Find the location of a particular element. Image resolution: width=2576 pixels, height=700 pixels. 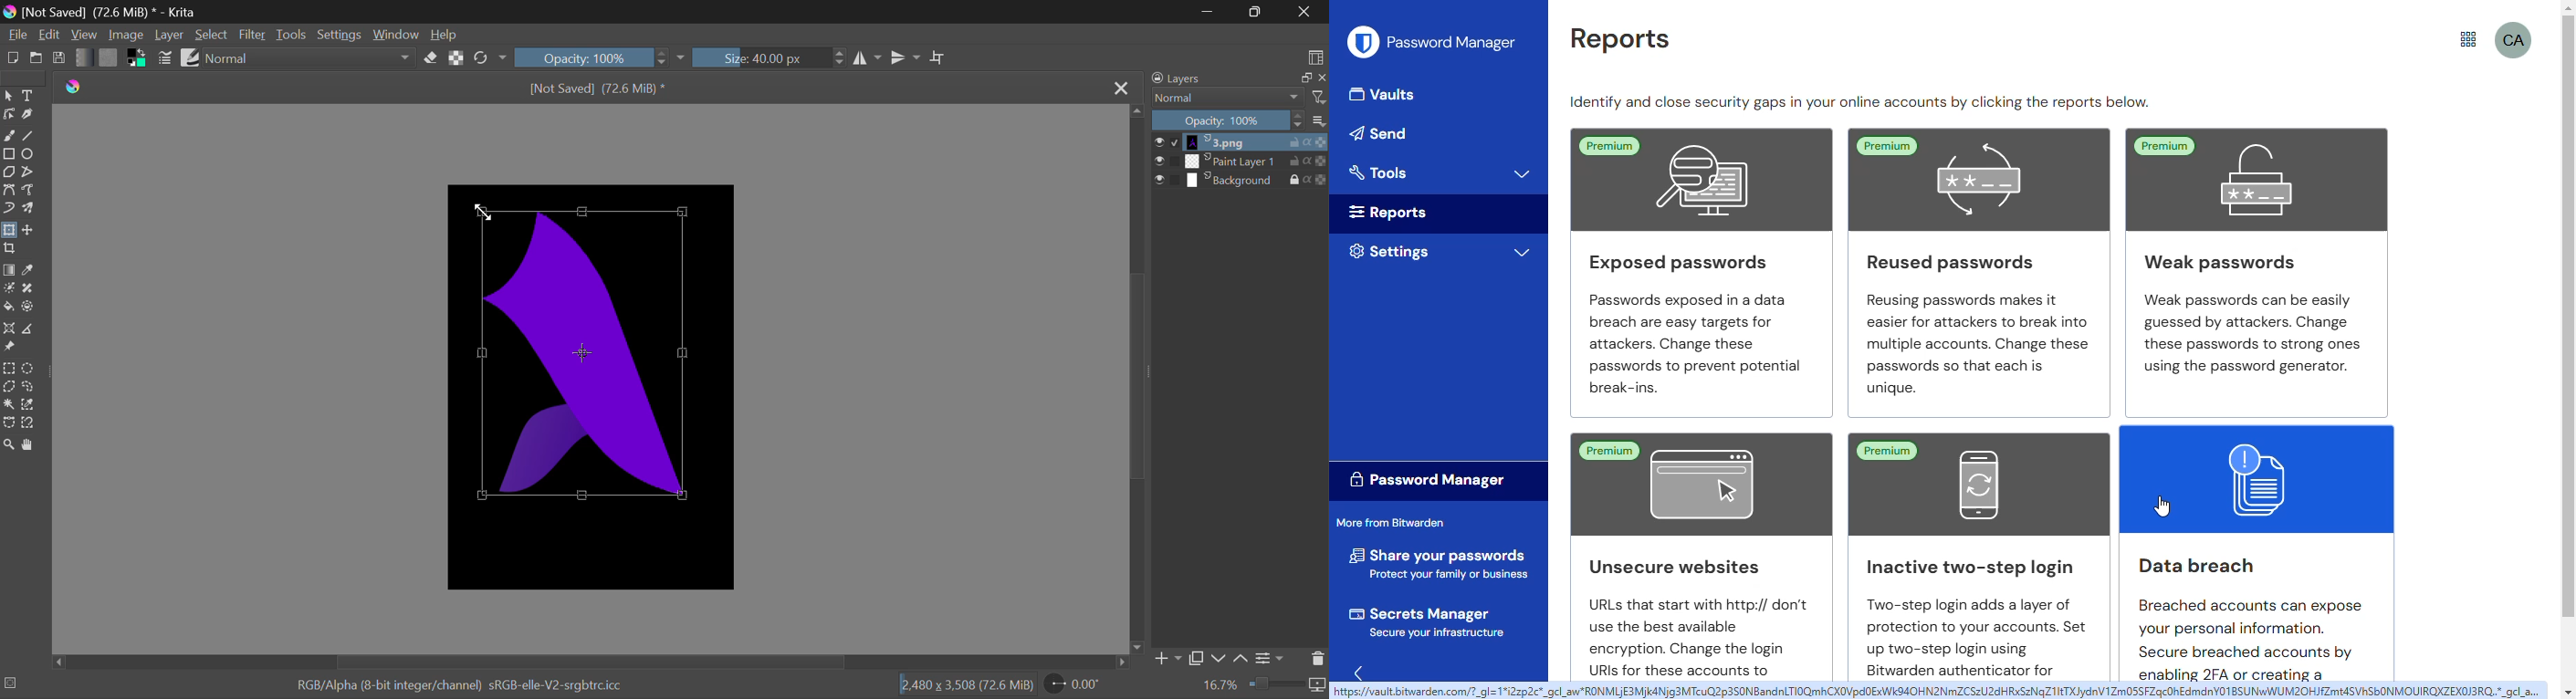

Circular Selection is located at coordinates (29, 369).